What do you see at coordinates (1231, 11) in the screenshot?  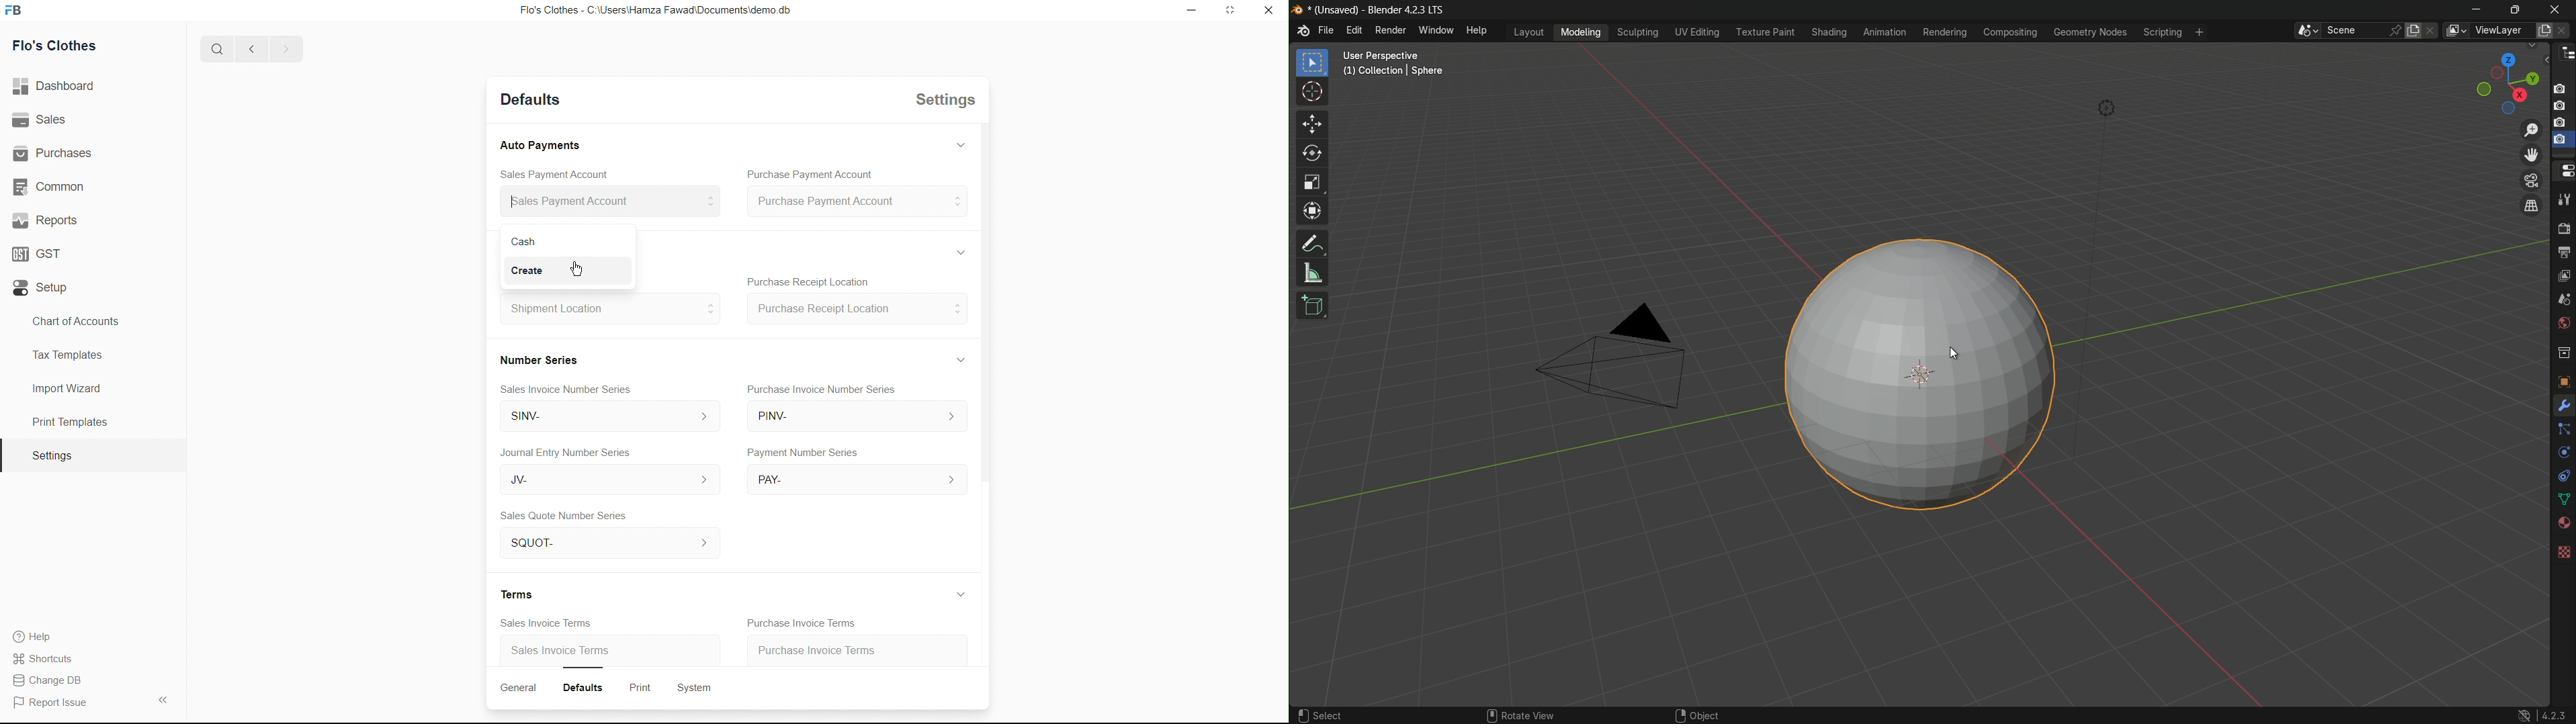 I see `Full screen` at bounding box center [1231, 11].